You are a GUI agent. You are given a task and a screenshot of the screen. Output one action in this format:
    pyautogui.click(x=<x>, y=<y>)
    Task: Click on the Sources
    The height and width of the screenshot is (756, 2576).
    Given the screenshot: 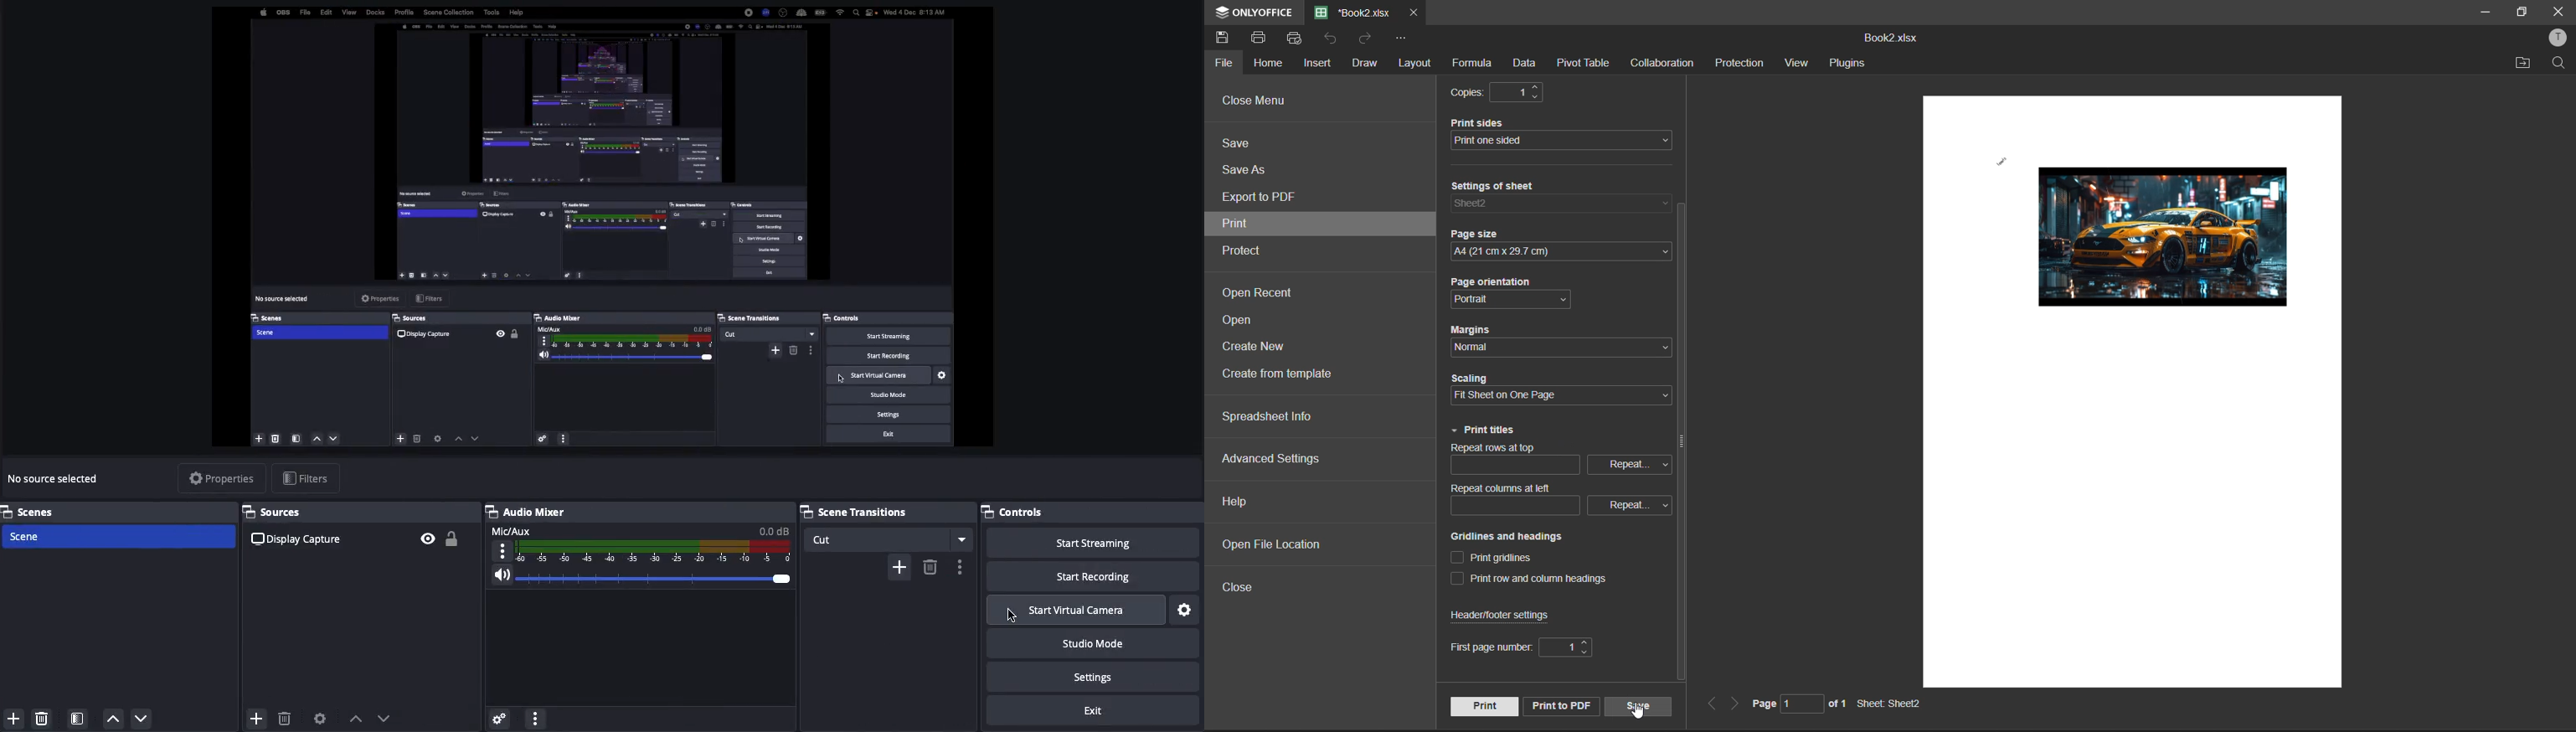 What is the action you would take?
    pyautogui.click(x=282, y=512)
    